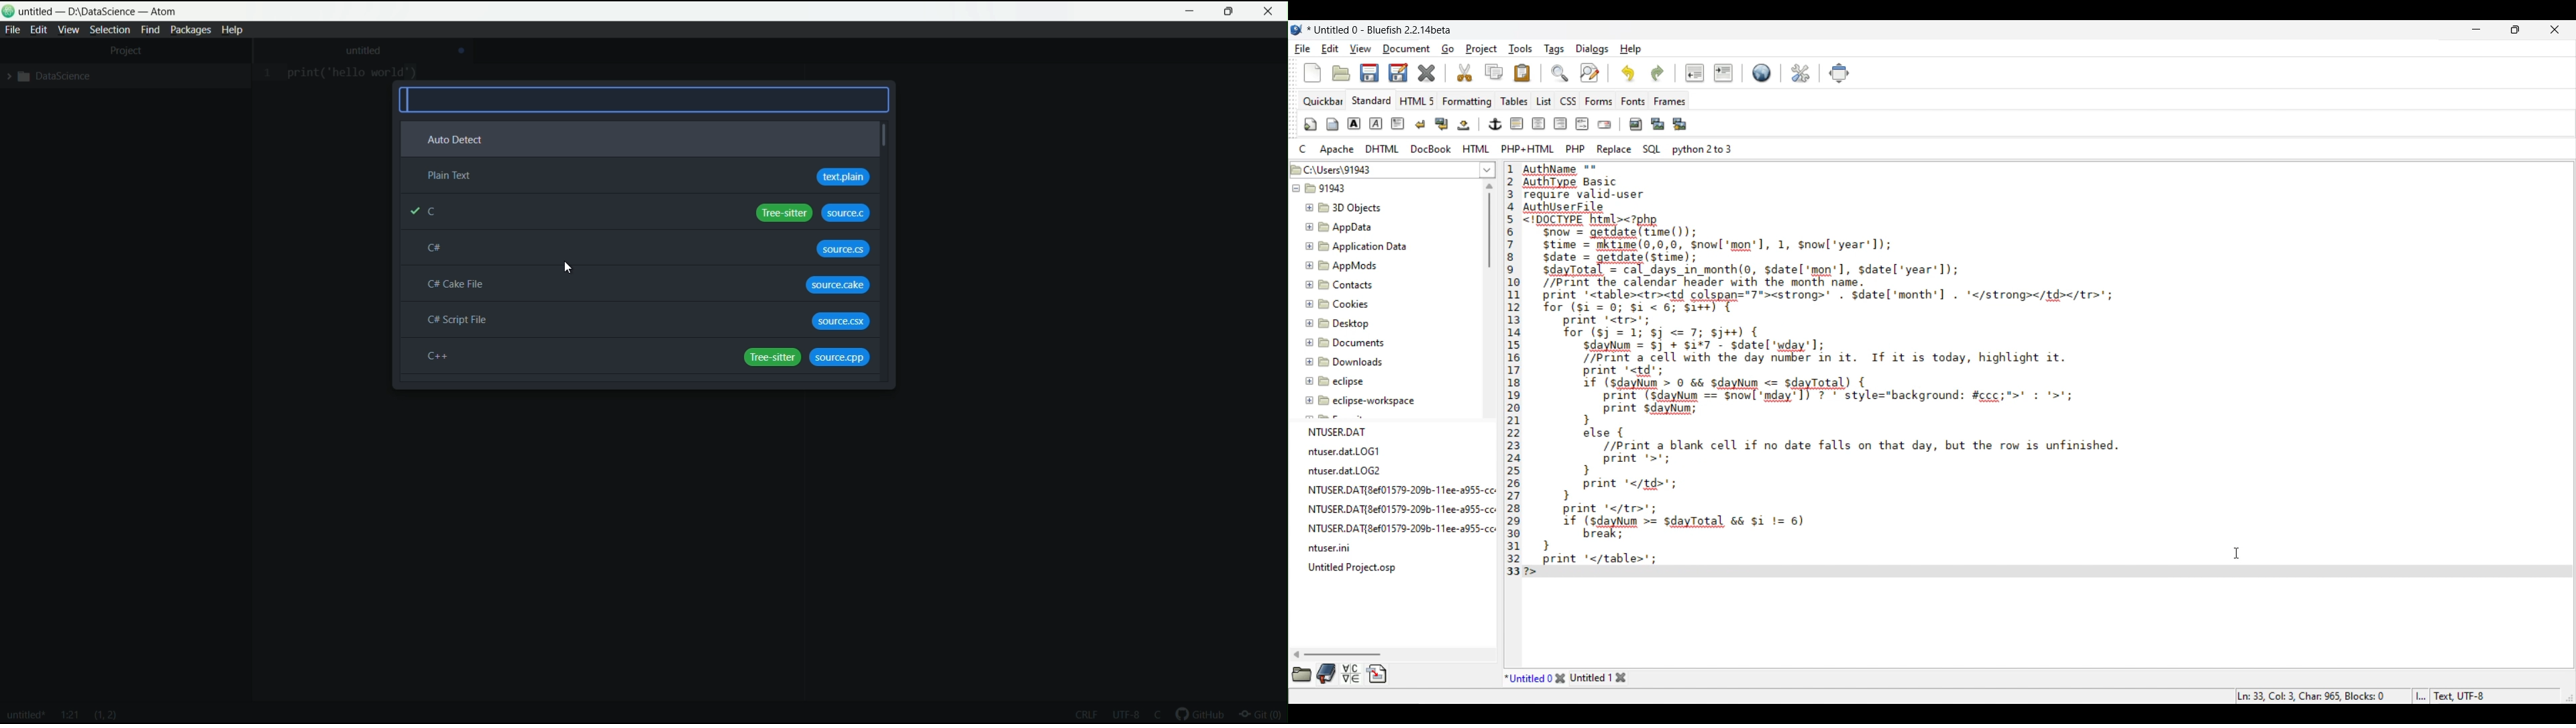 Image resolution: width=2576 pixels, height=728 pixels. What do you see at coordinates (151, 30) in the screenshot?
I see `find menu` at bounding box center [151, 30].